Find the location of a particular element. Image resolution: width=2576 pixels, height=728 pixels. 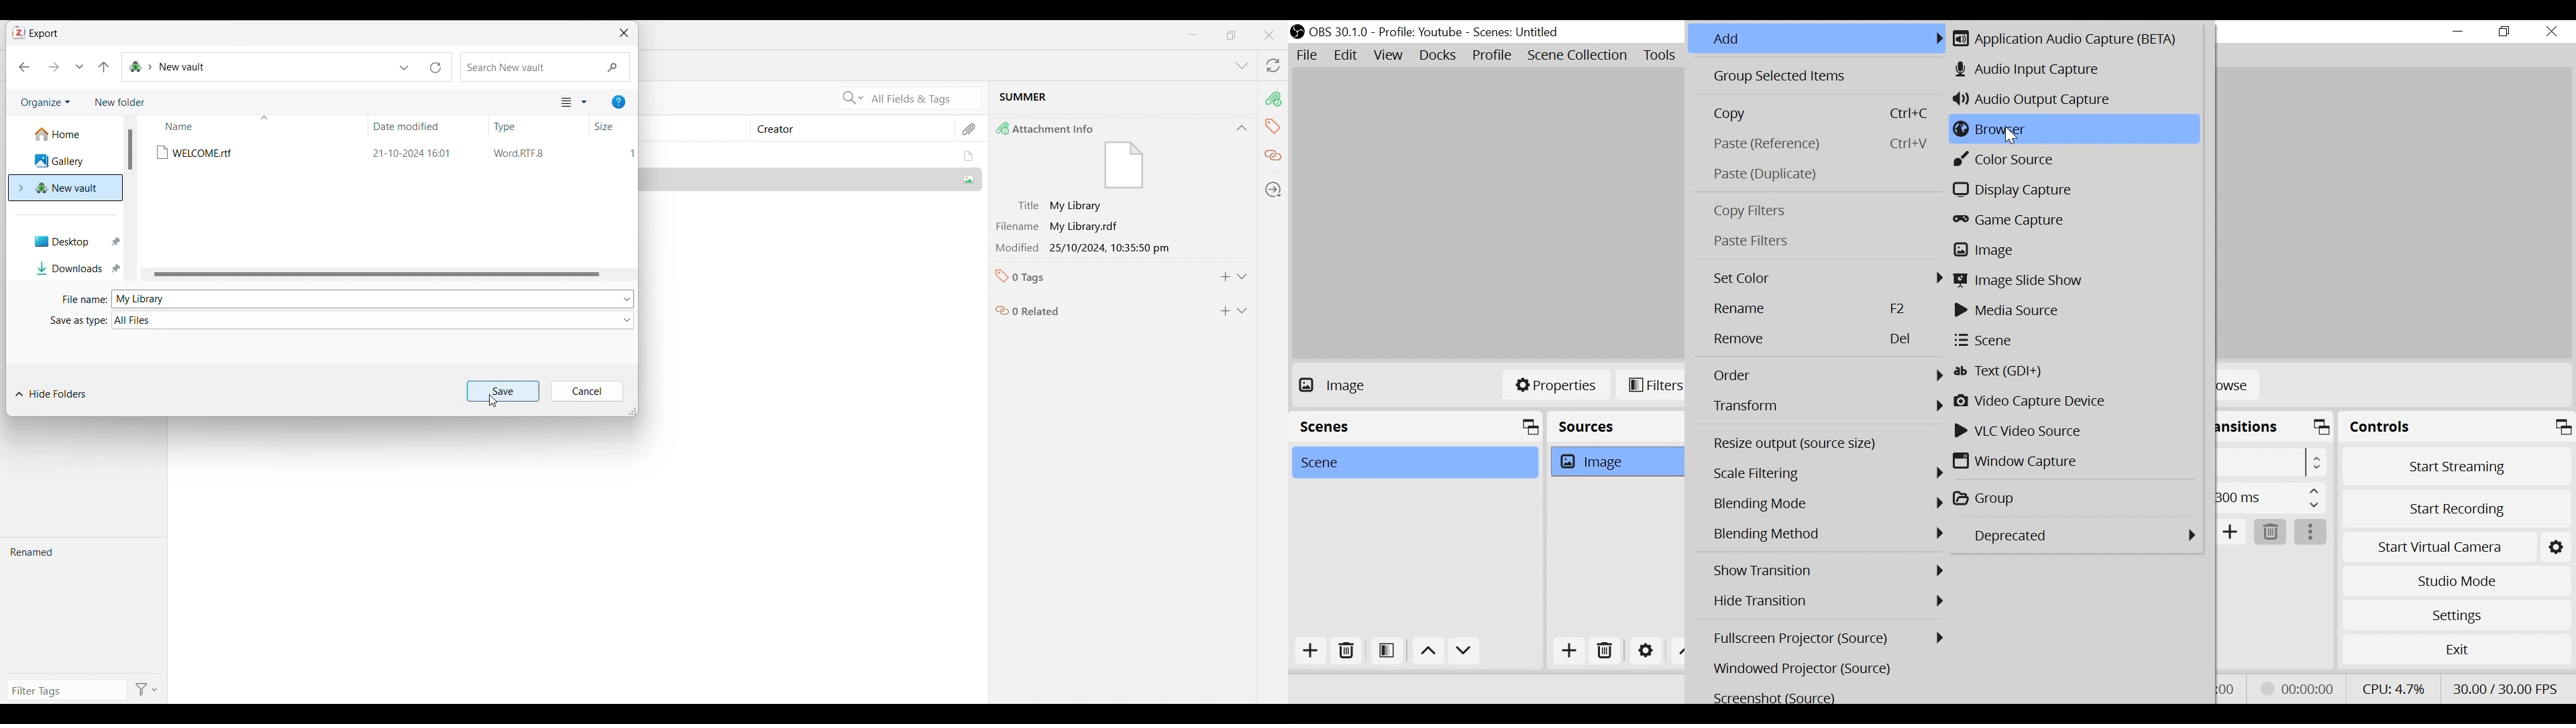

Scene Collection is located at coordinates (1577, 58).